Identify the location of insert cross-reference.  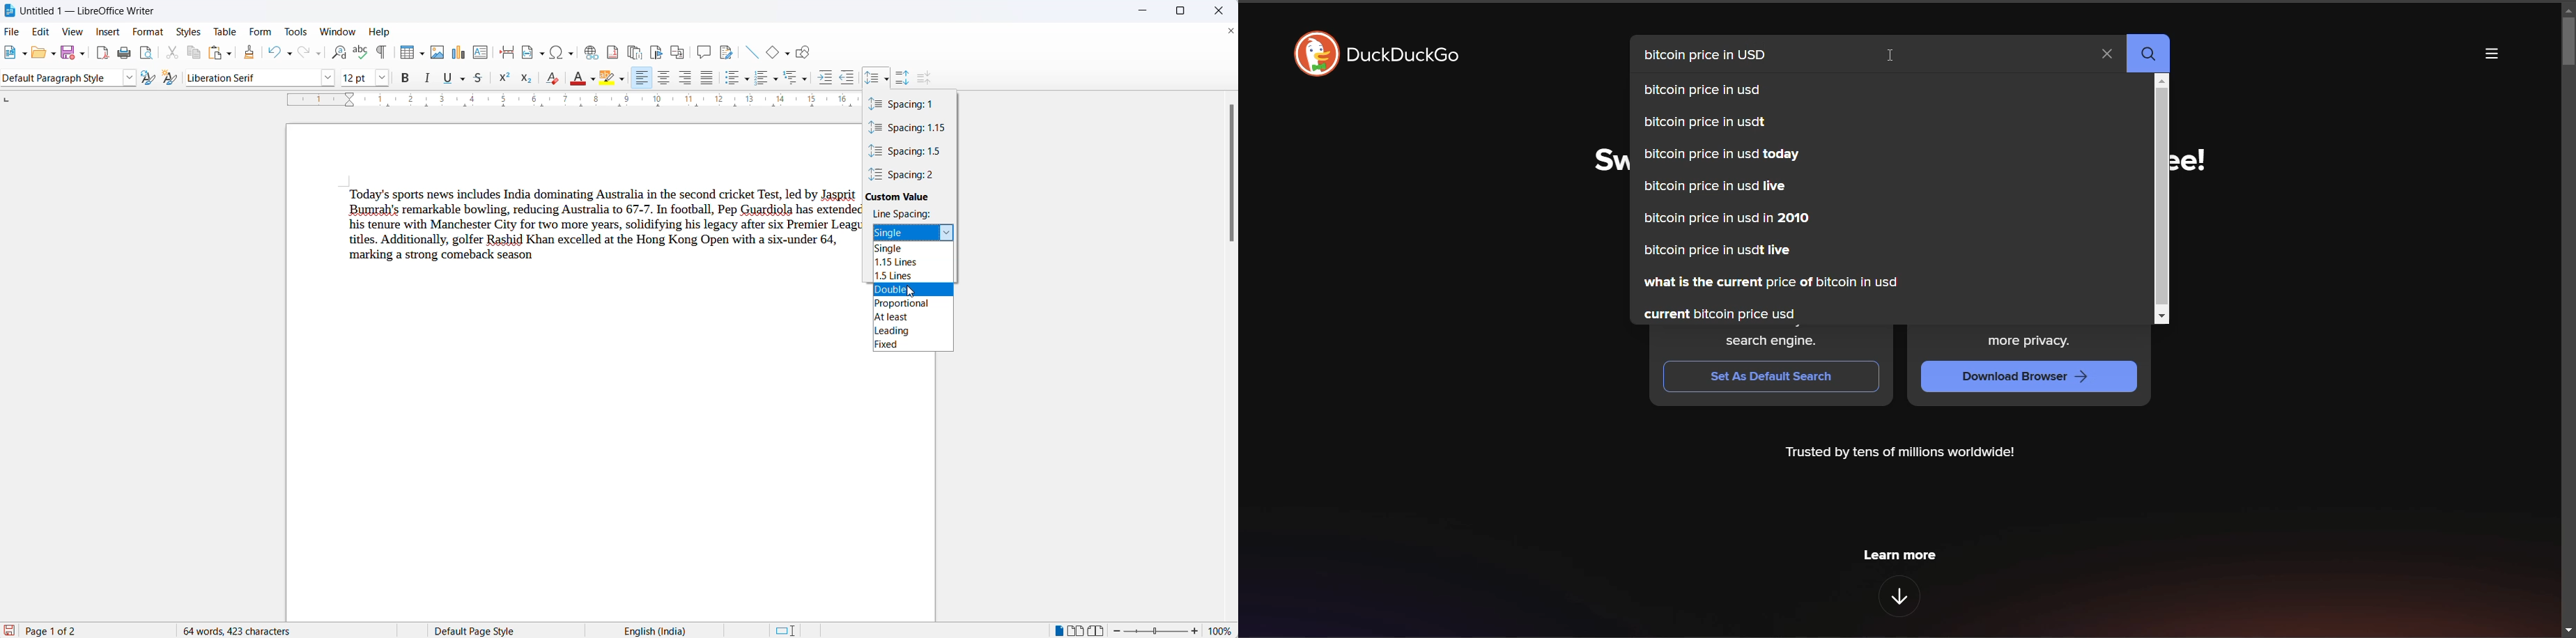
(677, 50).